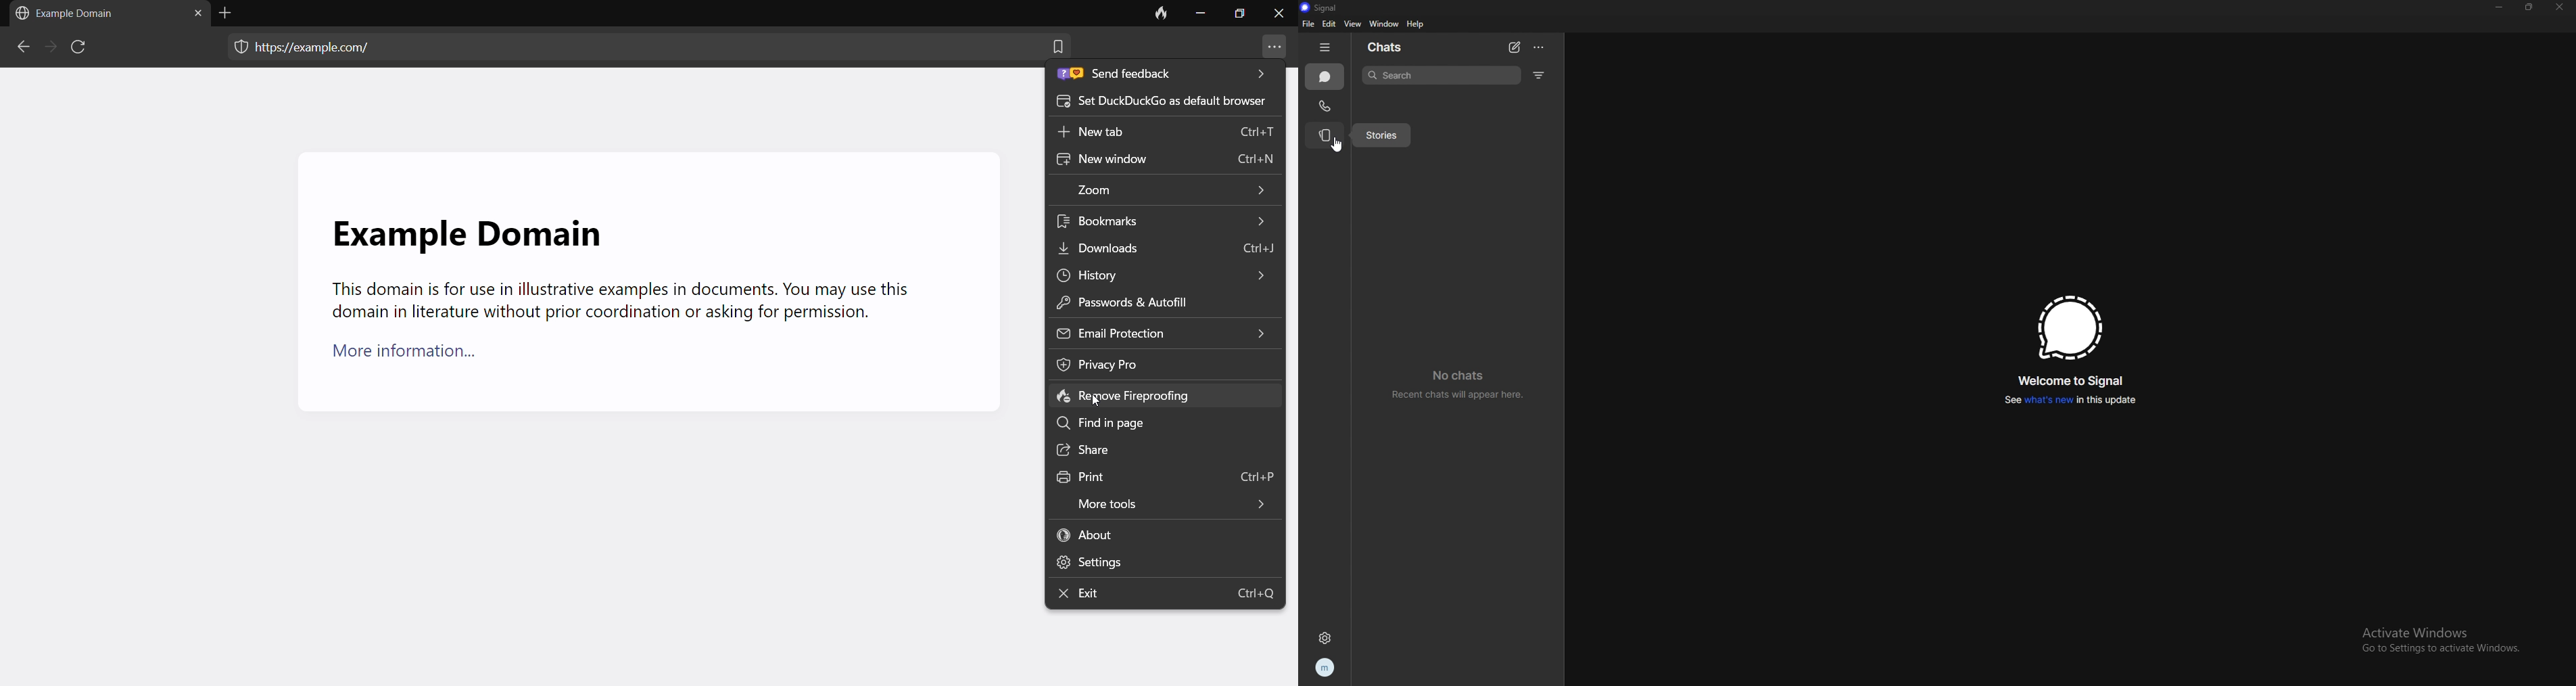 The image size is (2576, 700). I want to click on profile, so click(1326, 667).